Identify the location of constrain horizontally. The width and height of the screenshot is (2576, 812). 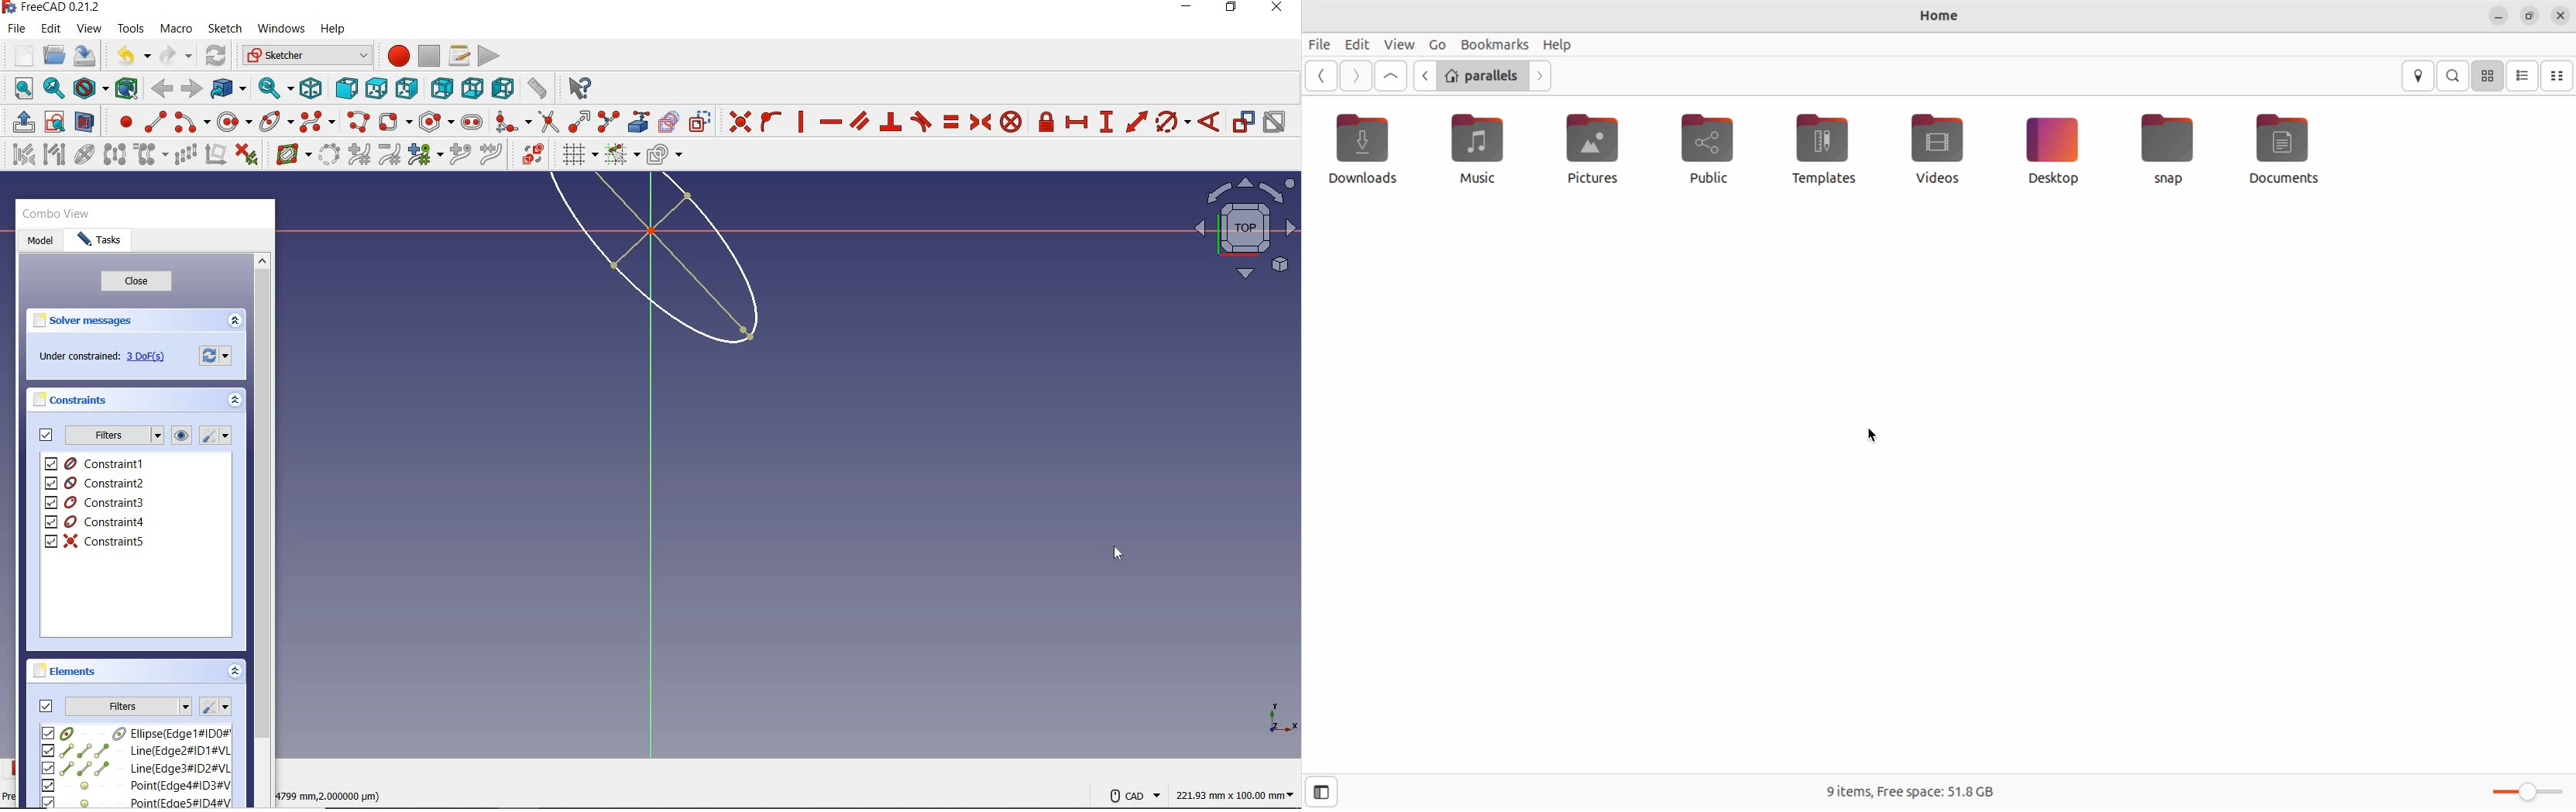
(829, 122).